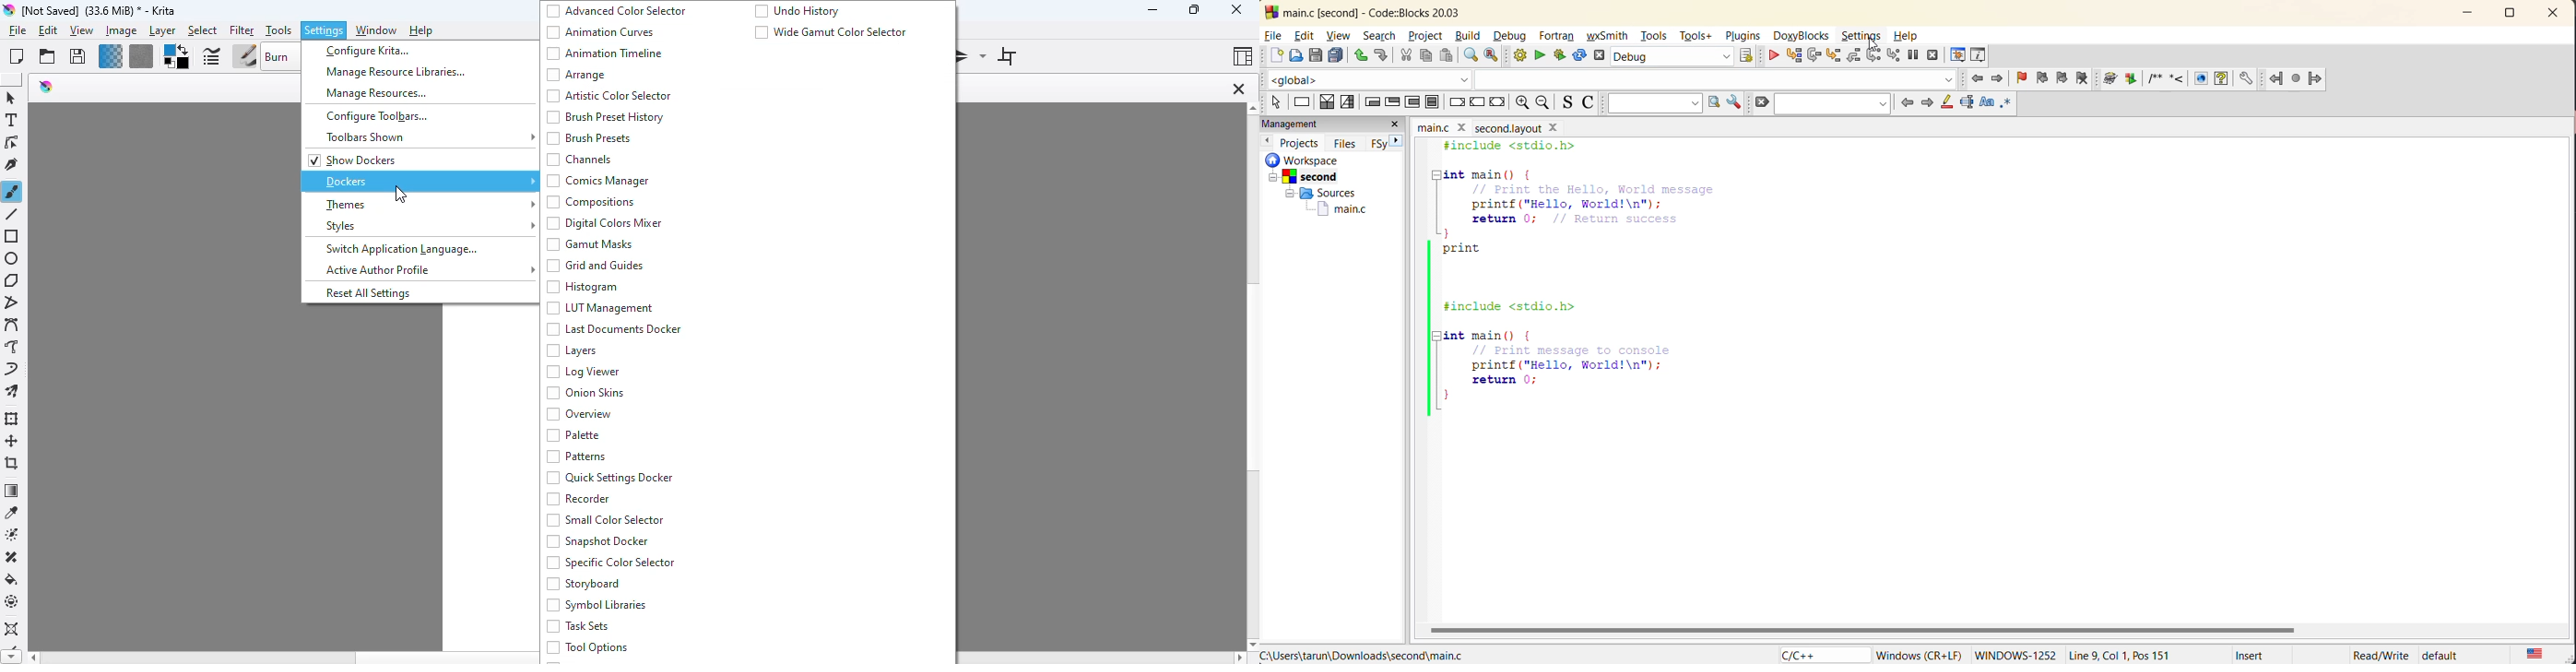 The width and height of the screenshot is (2576, 672). Describe the element at coordinates (369, 52) in the screenshot. I see `configure krita` at that location.